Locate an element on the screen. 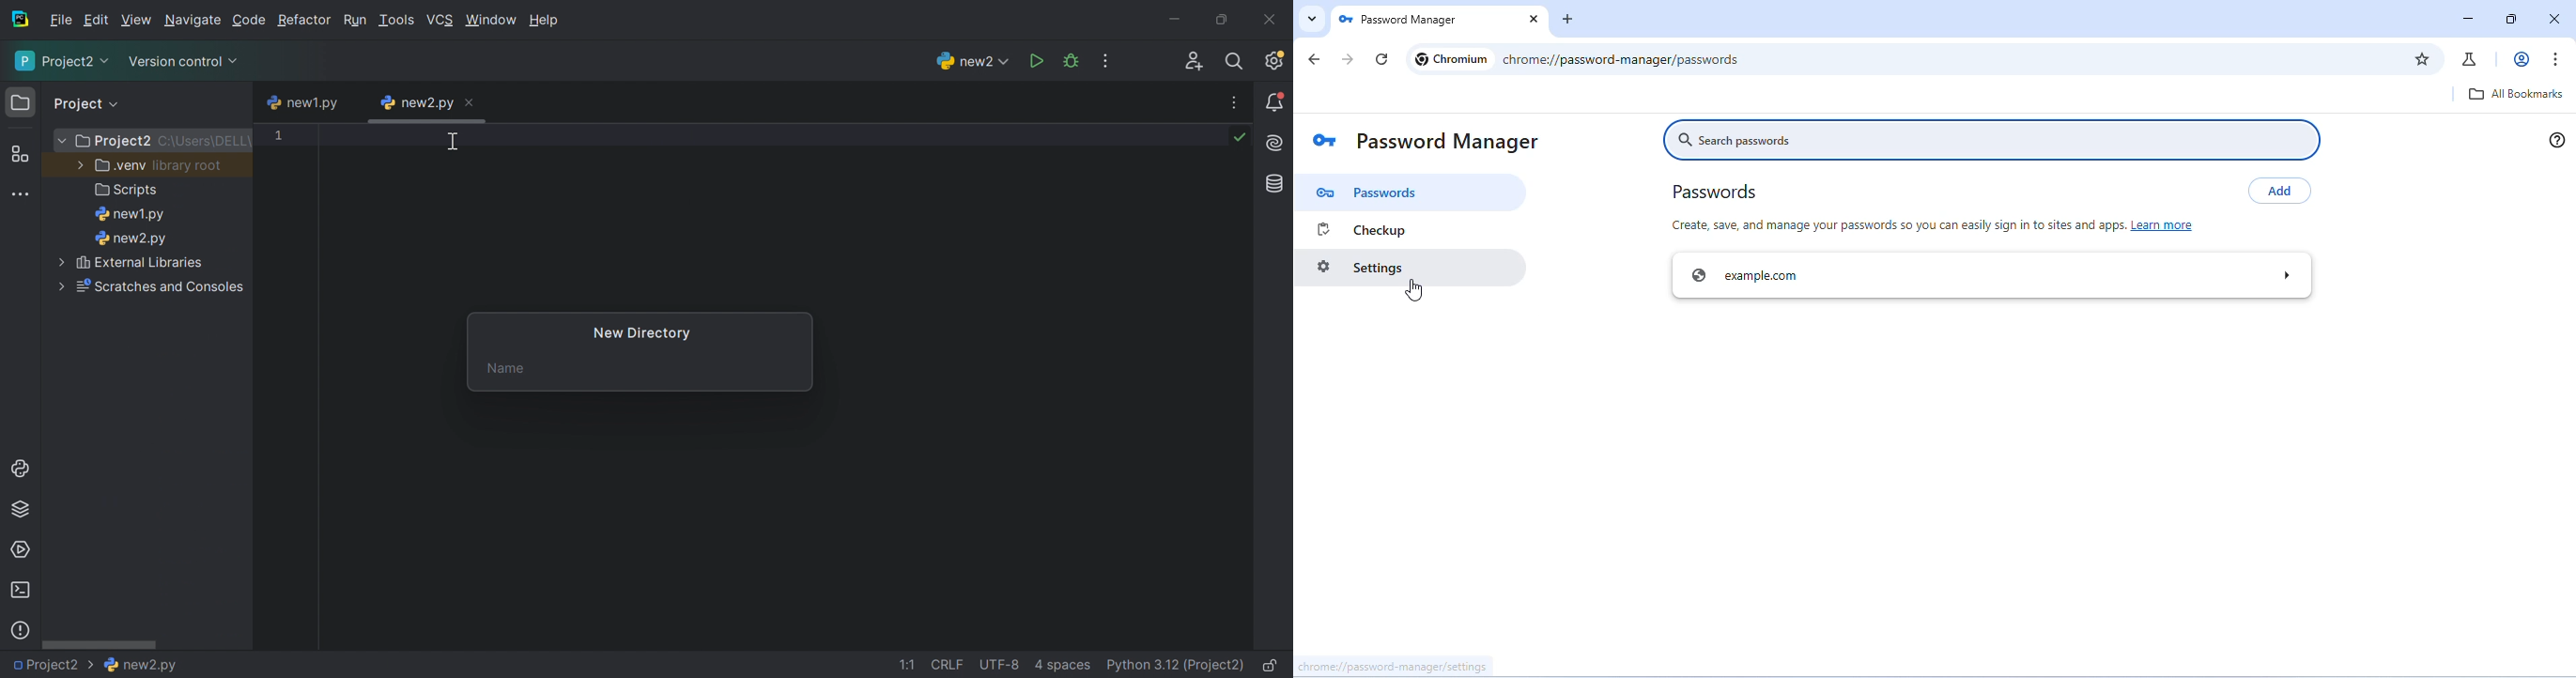 The width and height of the screenshot is (2576, 700). checkup is located at coordinates (1411, 229).